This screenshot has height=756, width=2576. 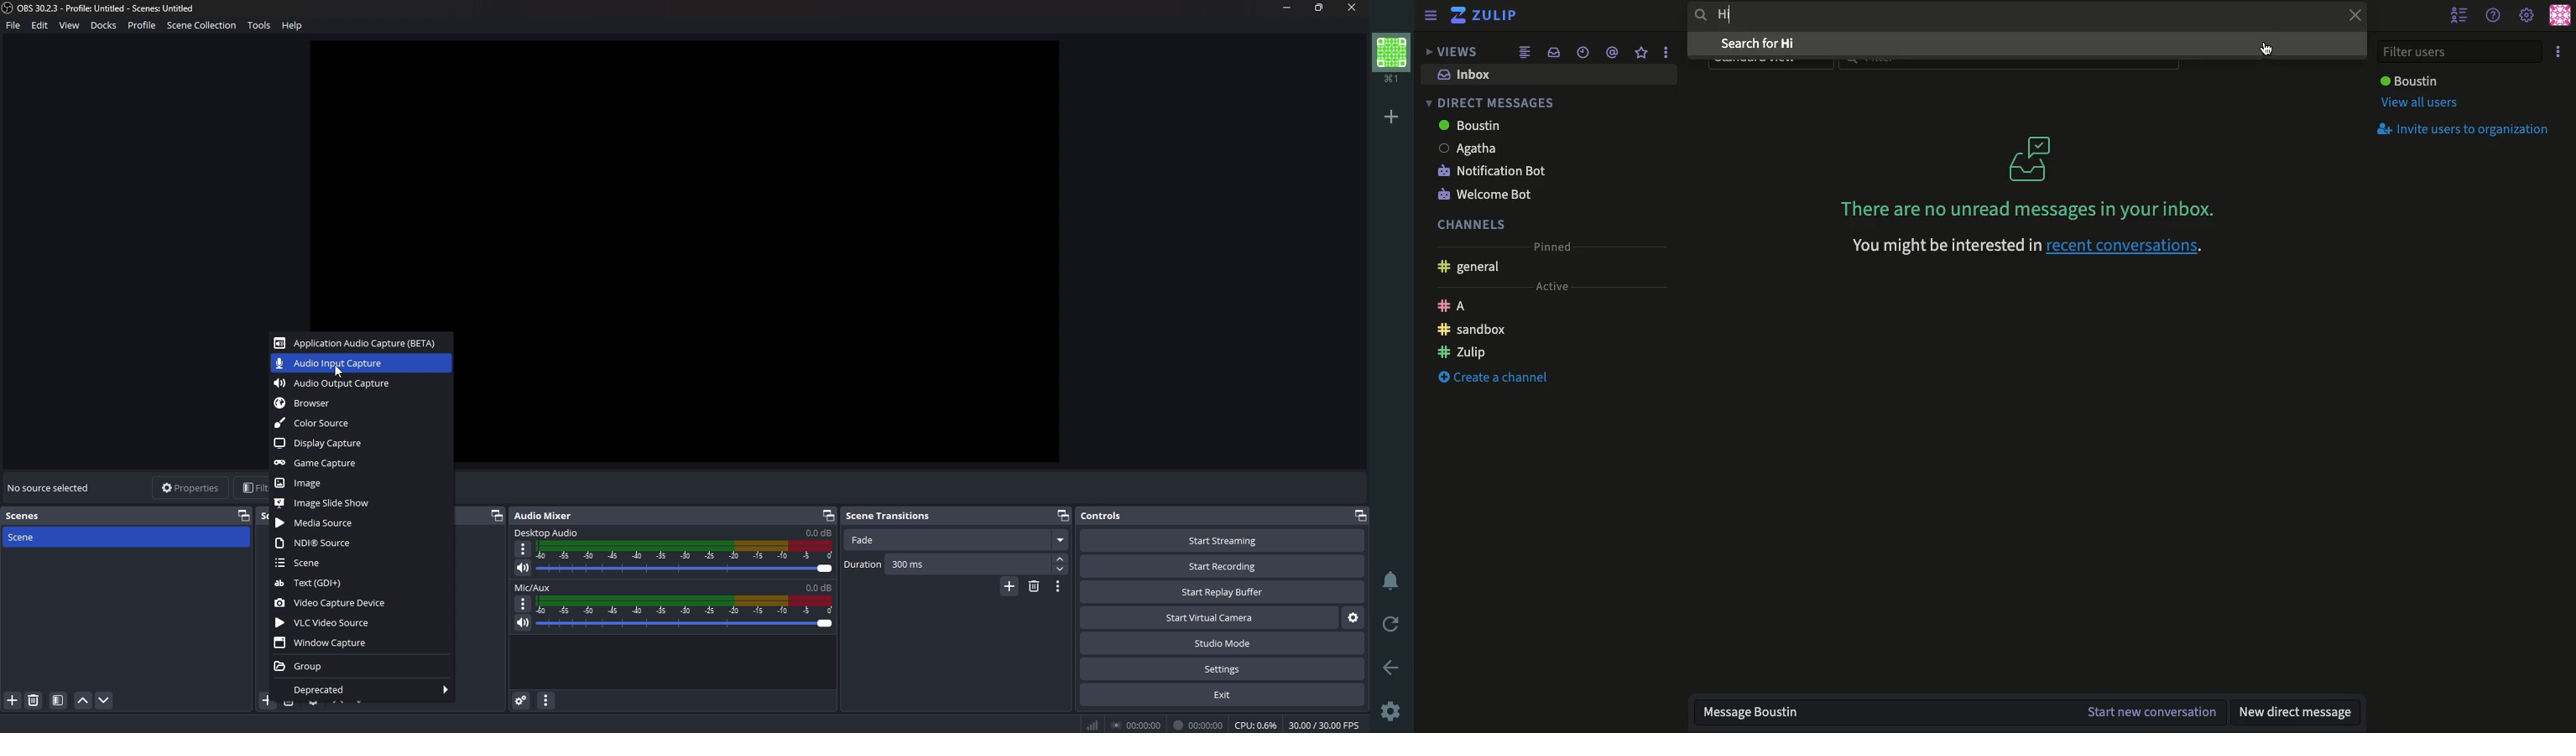 What do you see at coordinates (1523, 54) in the screenshot?
I see `Feed` at bounding box center [1523, 54].